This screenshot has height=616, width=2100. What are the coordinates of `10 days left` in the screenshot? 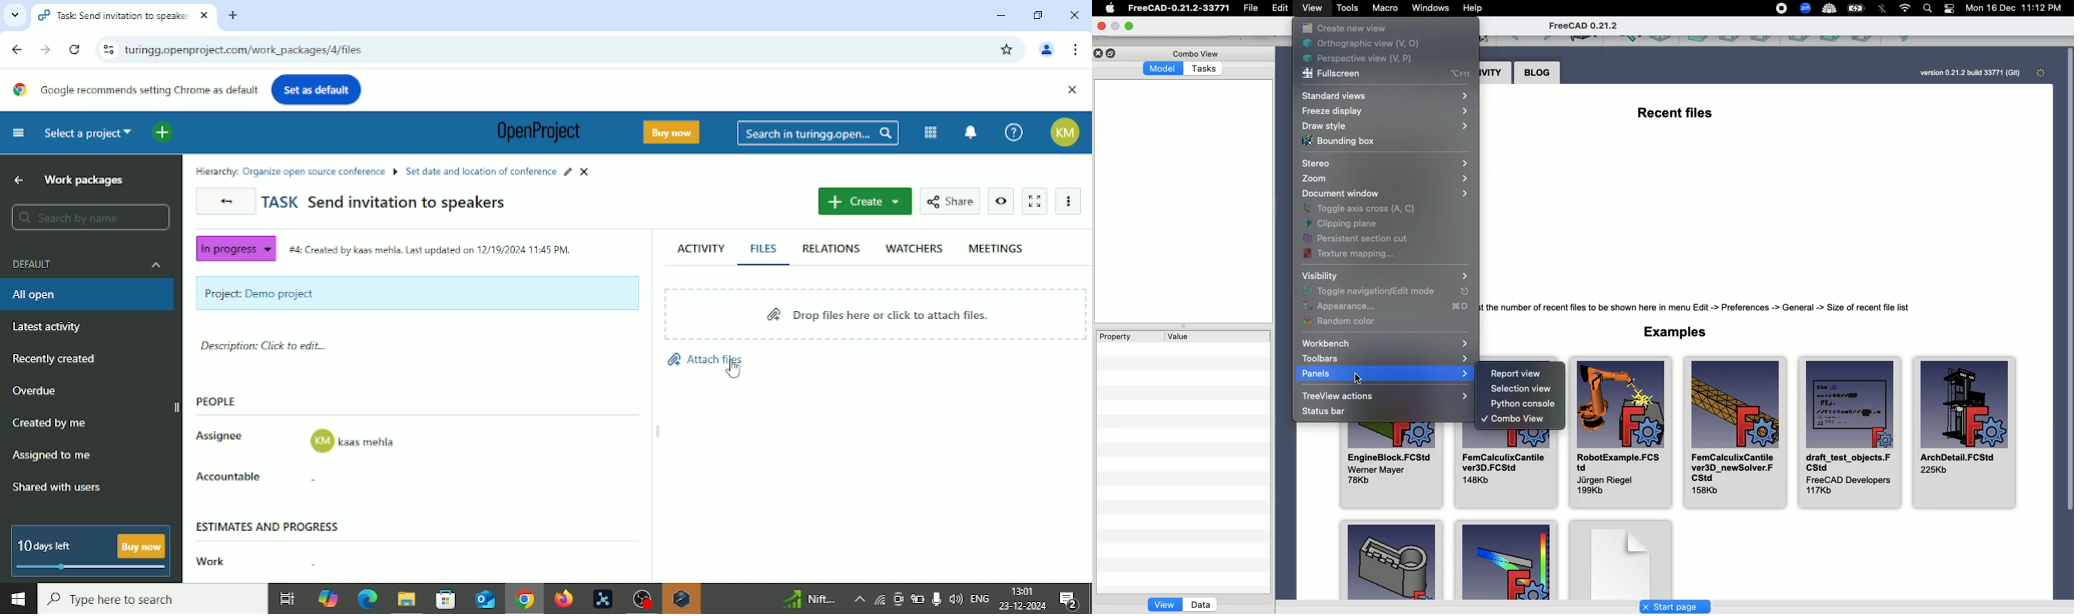 It's located at (46, 547).